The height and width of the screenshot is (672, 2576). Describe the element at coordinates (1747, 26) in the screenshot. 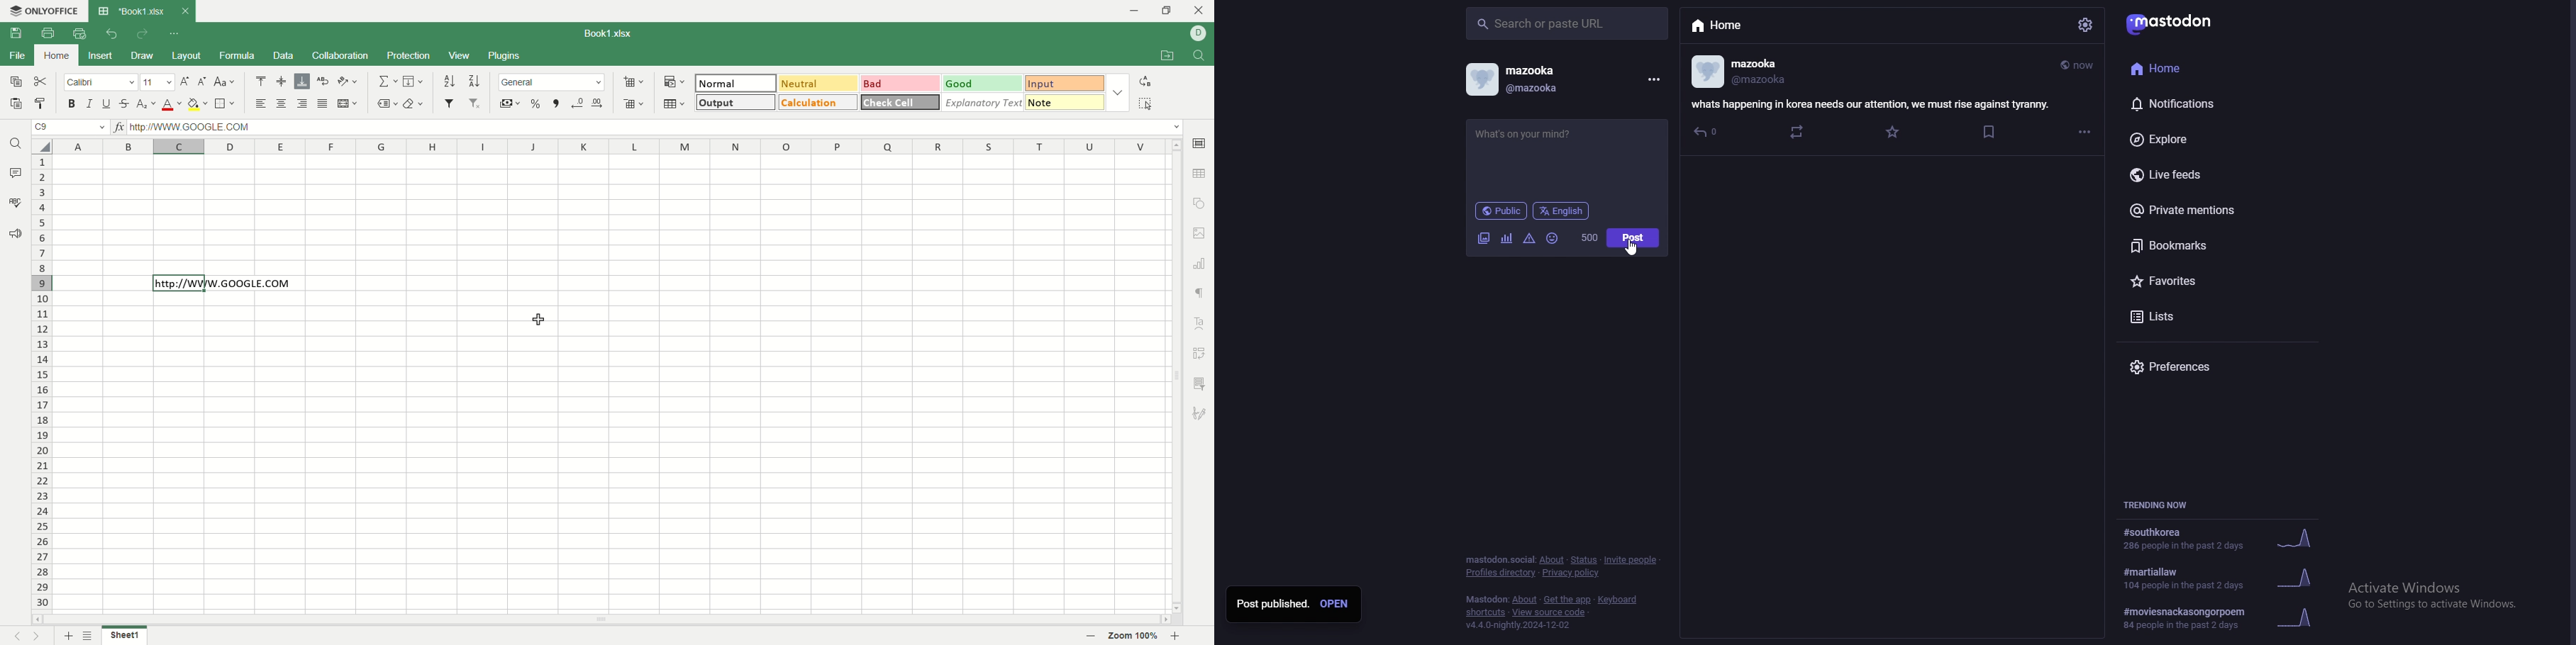

I see `home` at that location.